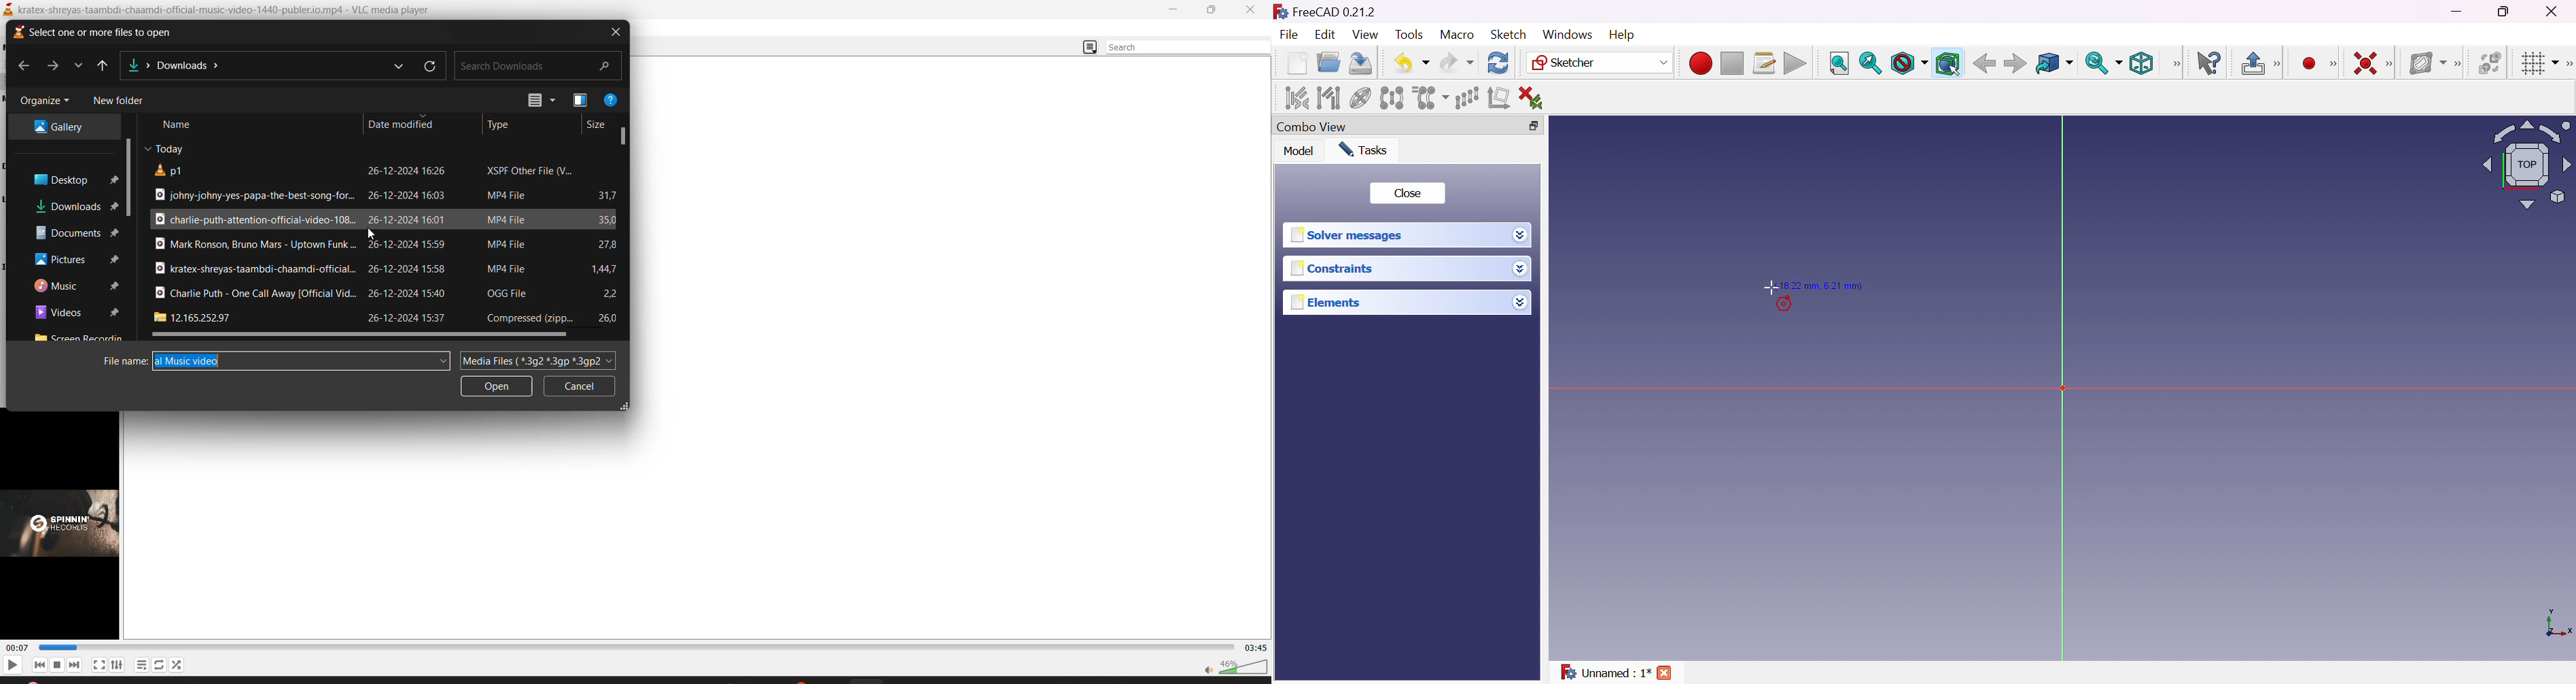 Image resolution: width=2576 pixels, height=700 pixels. I want to click on Combo View, so click(1312, 126).